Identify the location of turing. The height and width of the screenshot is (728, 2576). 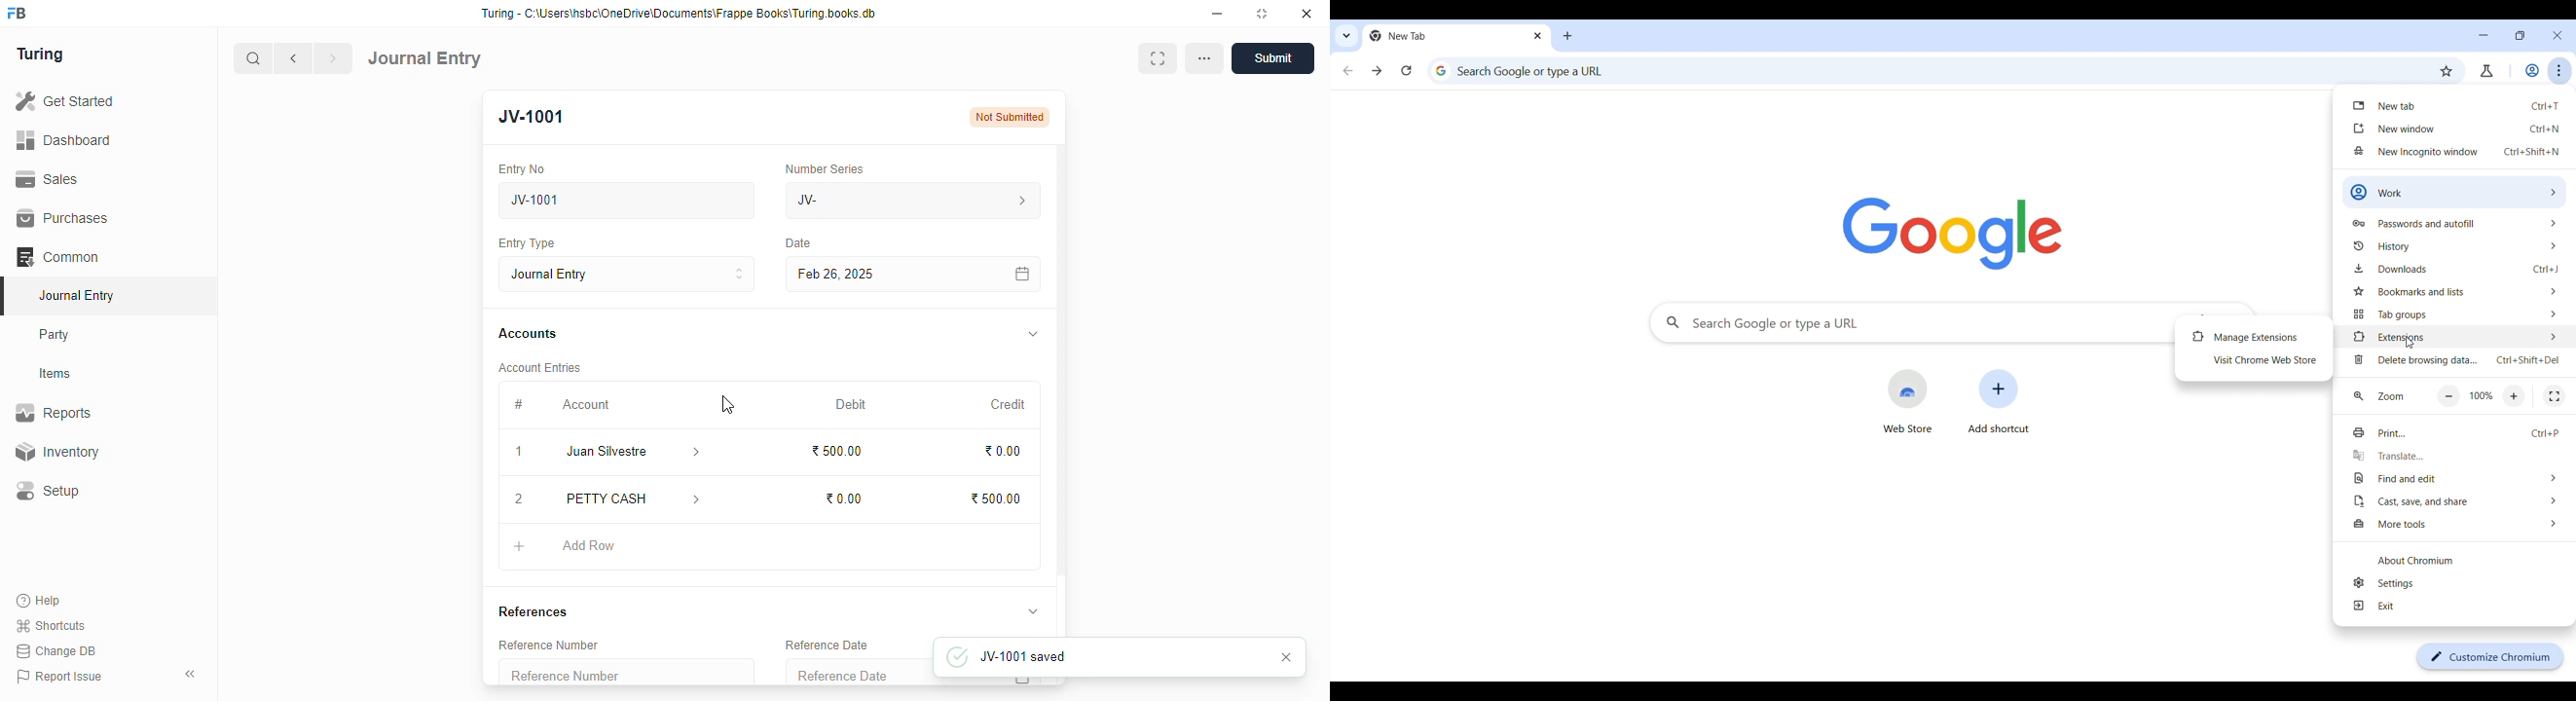
(41, 55).